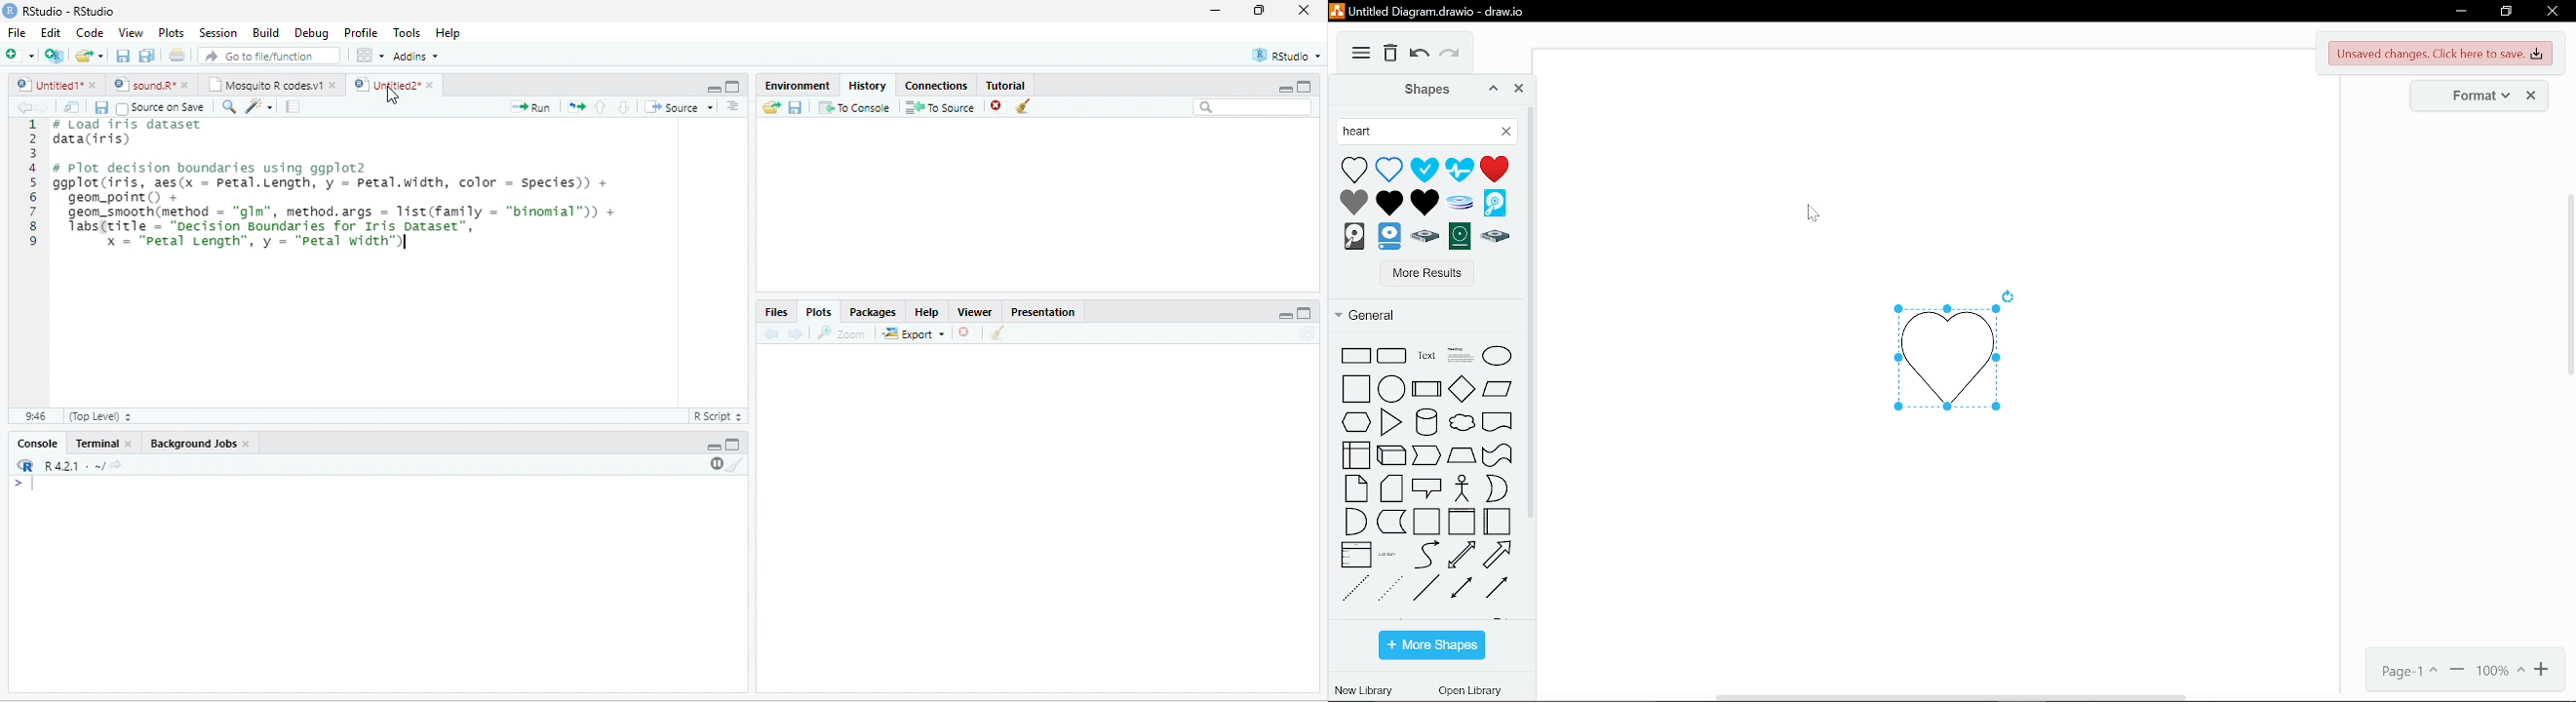  I want to click on # Plot decision boundaries using ggplot2
ggplot(iris, aes(x = petal.Length, y = Petal.width, color = Species) +
geom_point() +, so click(335, 182).